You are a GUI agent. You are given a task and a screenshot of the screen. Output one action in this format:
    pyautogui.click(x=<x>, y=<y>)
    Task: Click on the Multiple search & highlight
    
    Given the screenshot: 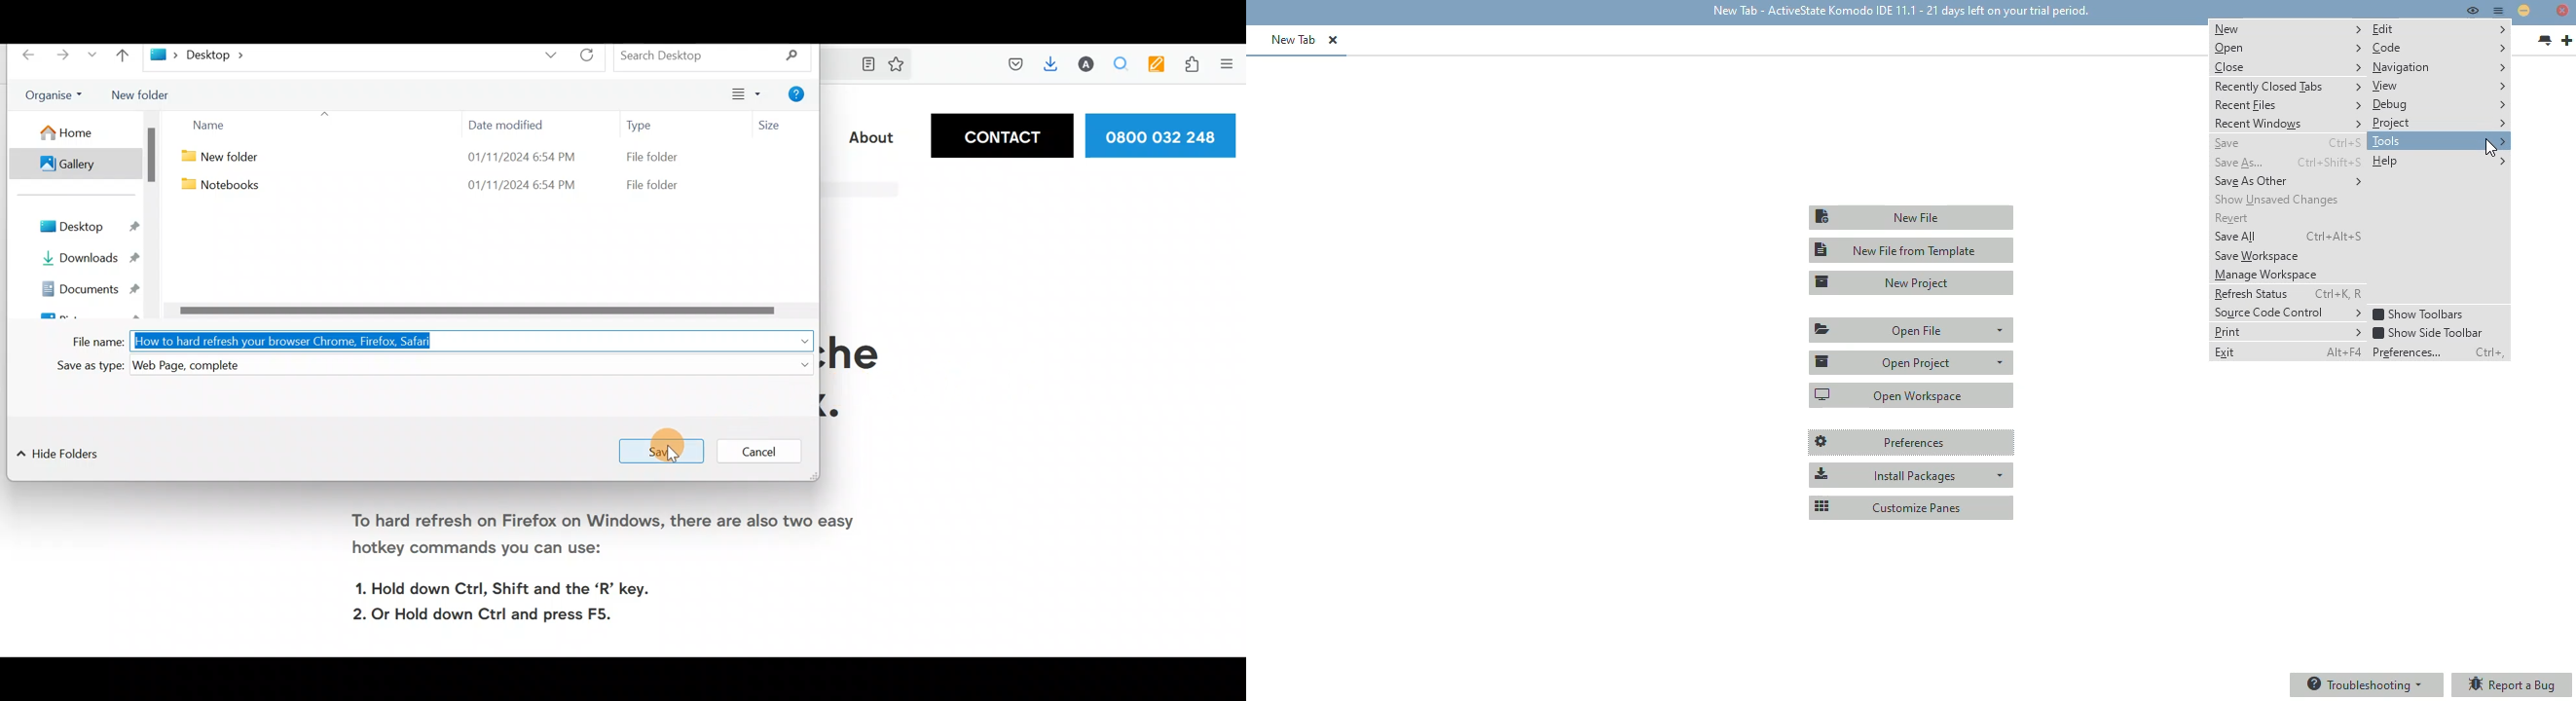 What is the action you would take?
    pyautogui.click(x=1121, y=67)
    